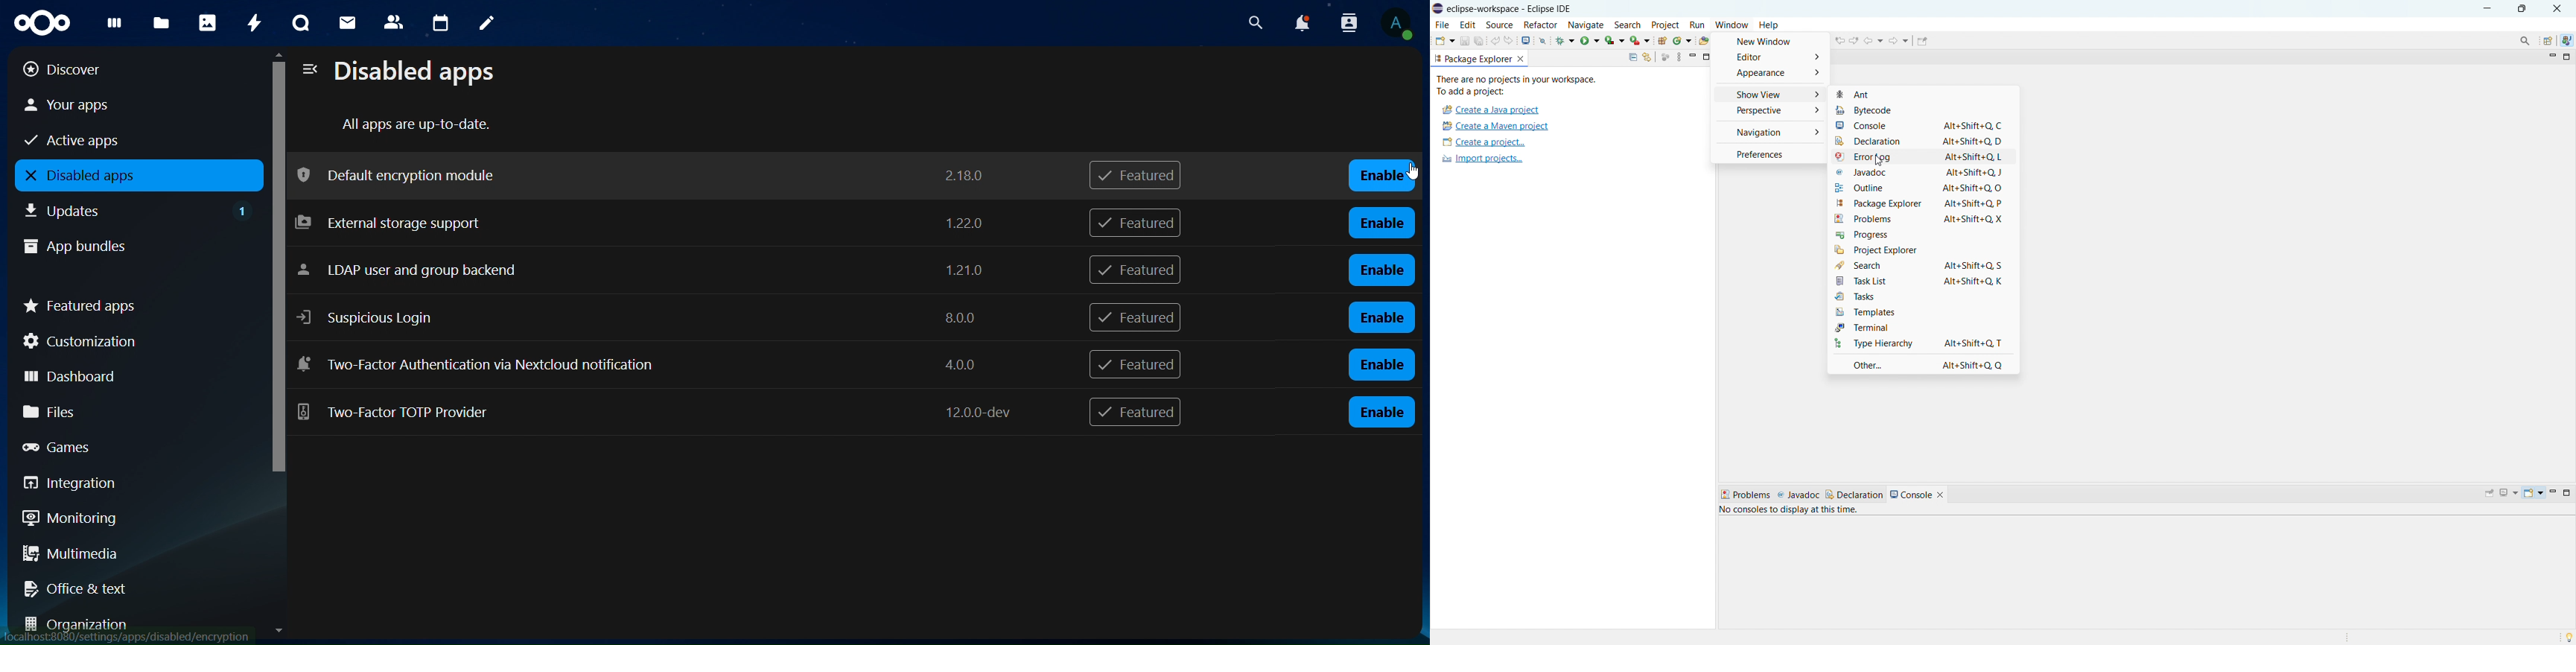  Describe the element at coordinates (1404, 175) in the screenshot. I see `cursor` at that location.